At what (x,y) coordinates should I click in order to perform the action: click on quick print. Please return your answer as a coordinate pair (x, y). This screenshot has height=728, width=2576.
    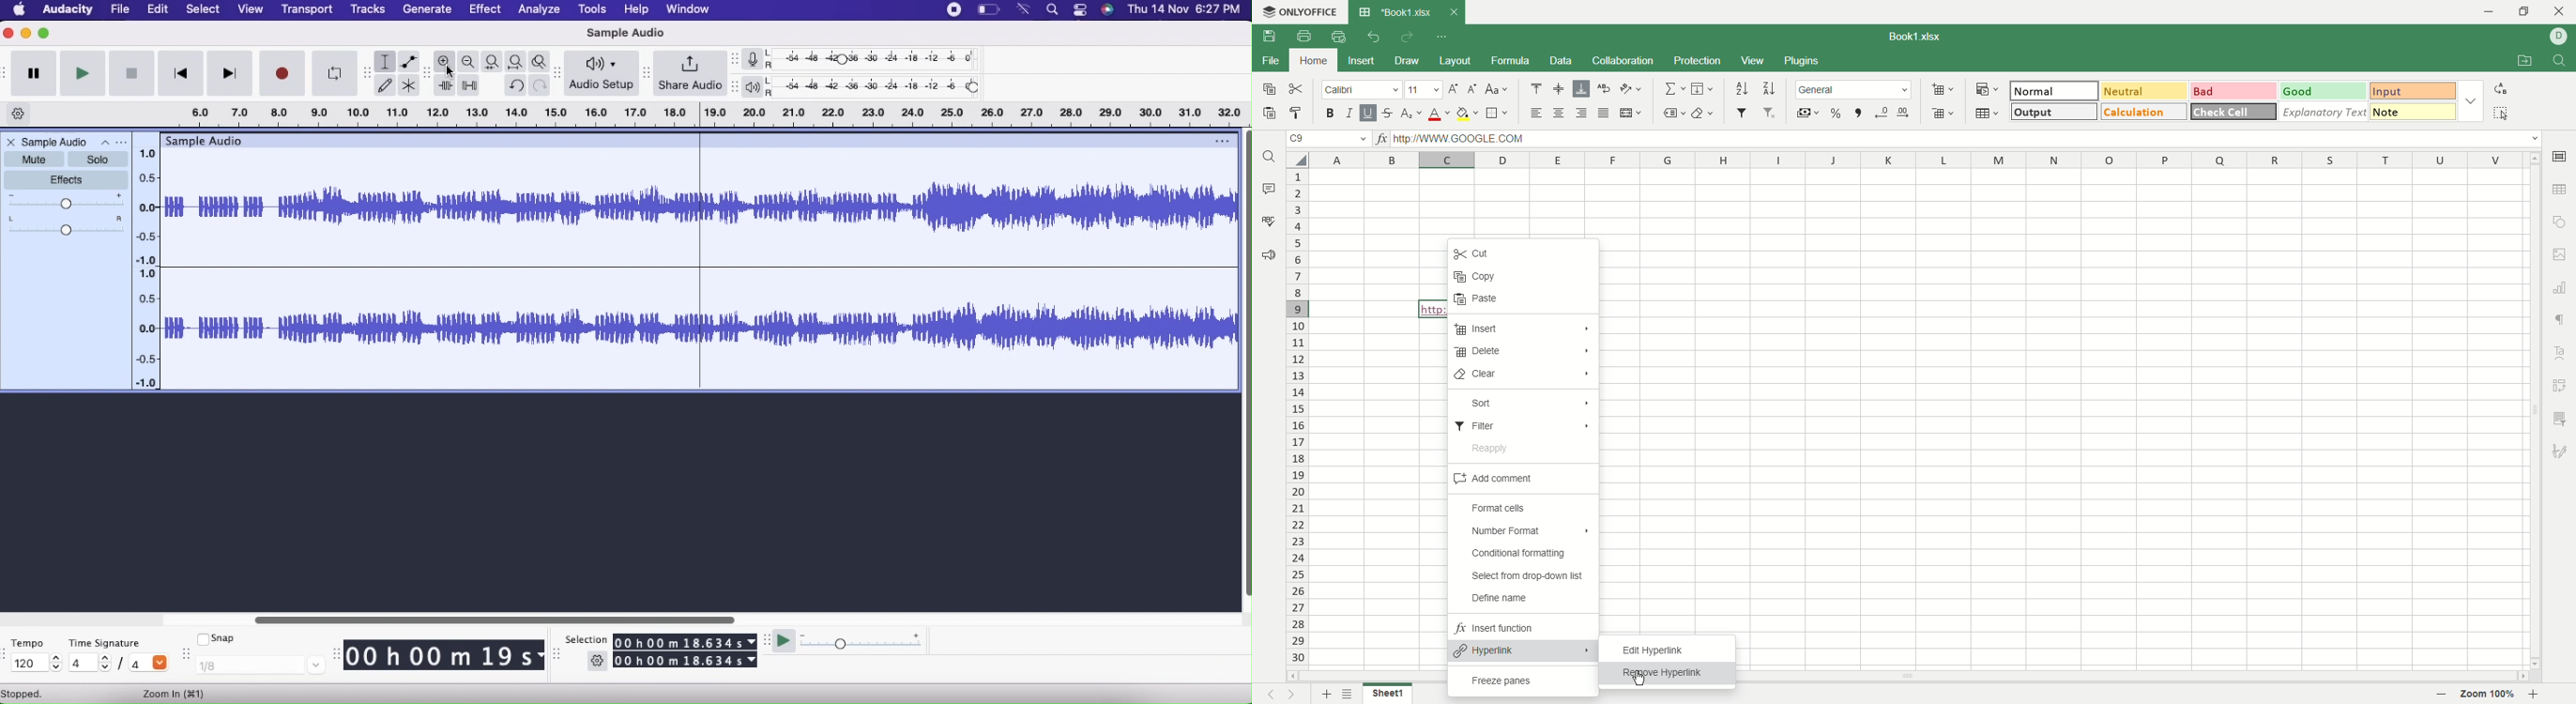
    Looking at the image, I should click on (1341, 35).